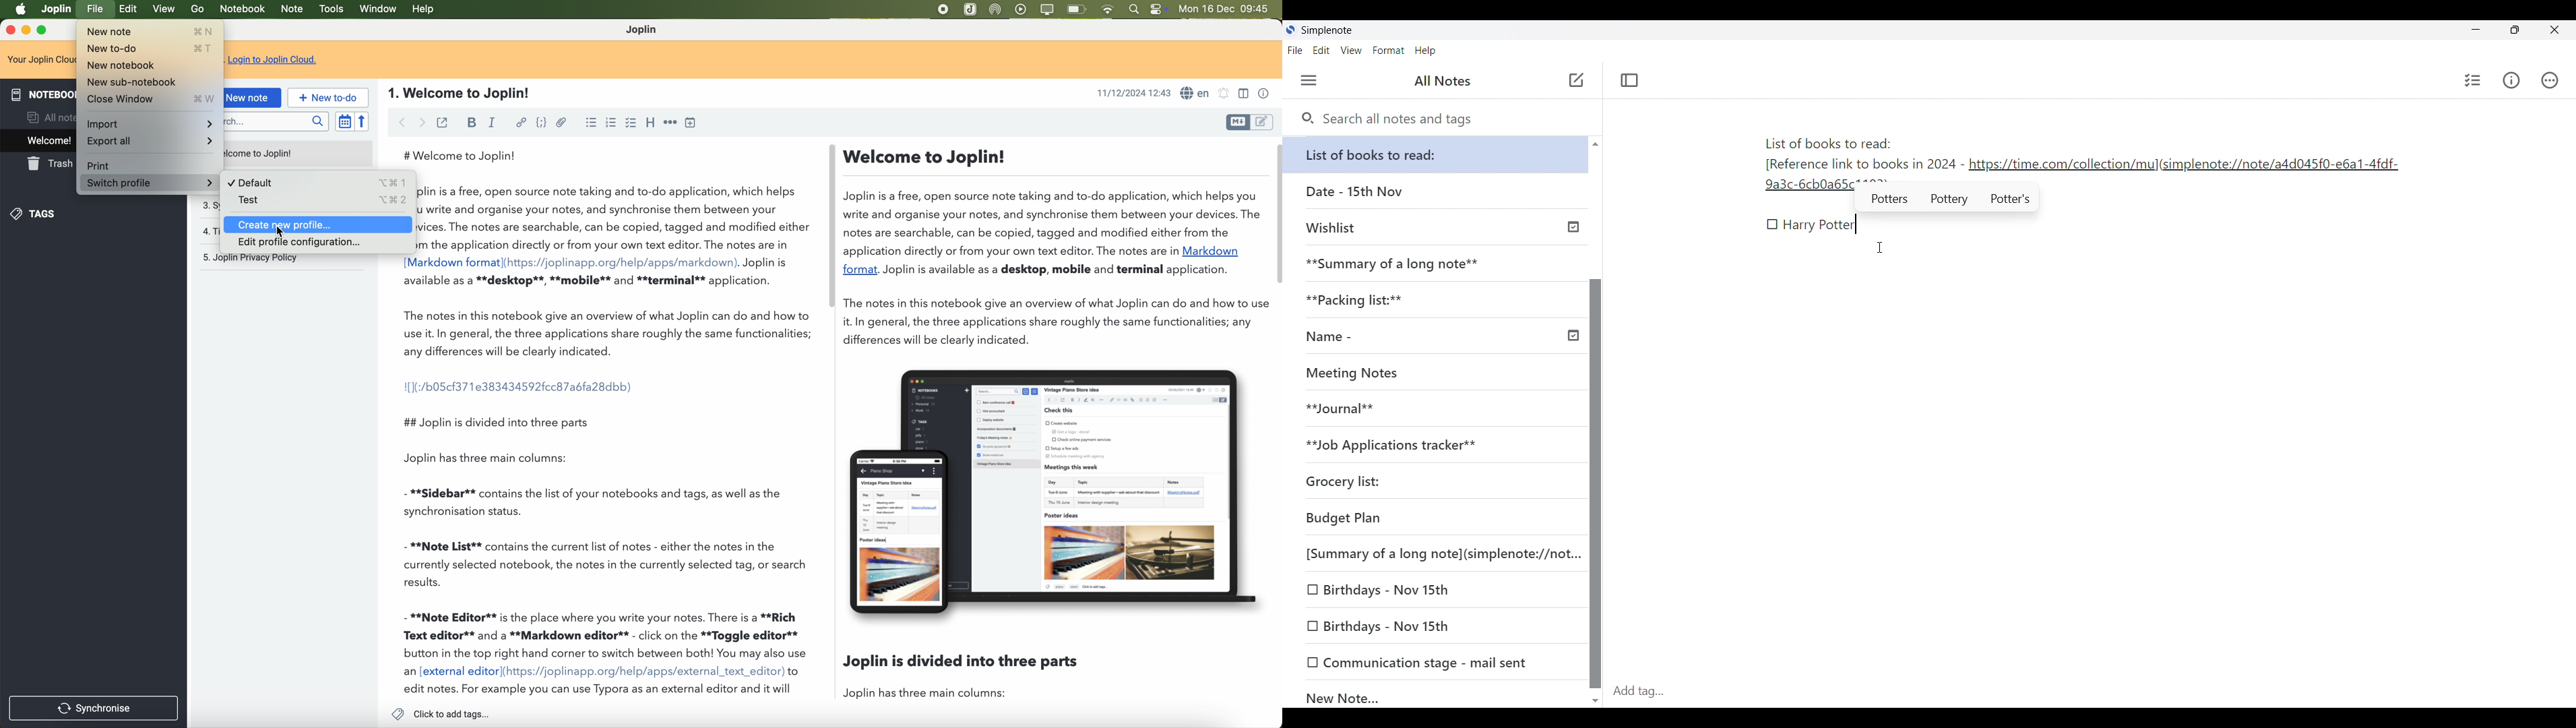 This screenshot has width=2576, height=728. I want to click on Import, so click(150, 122).